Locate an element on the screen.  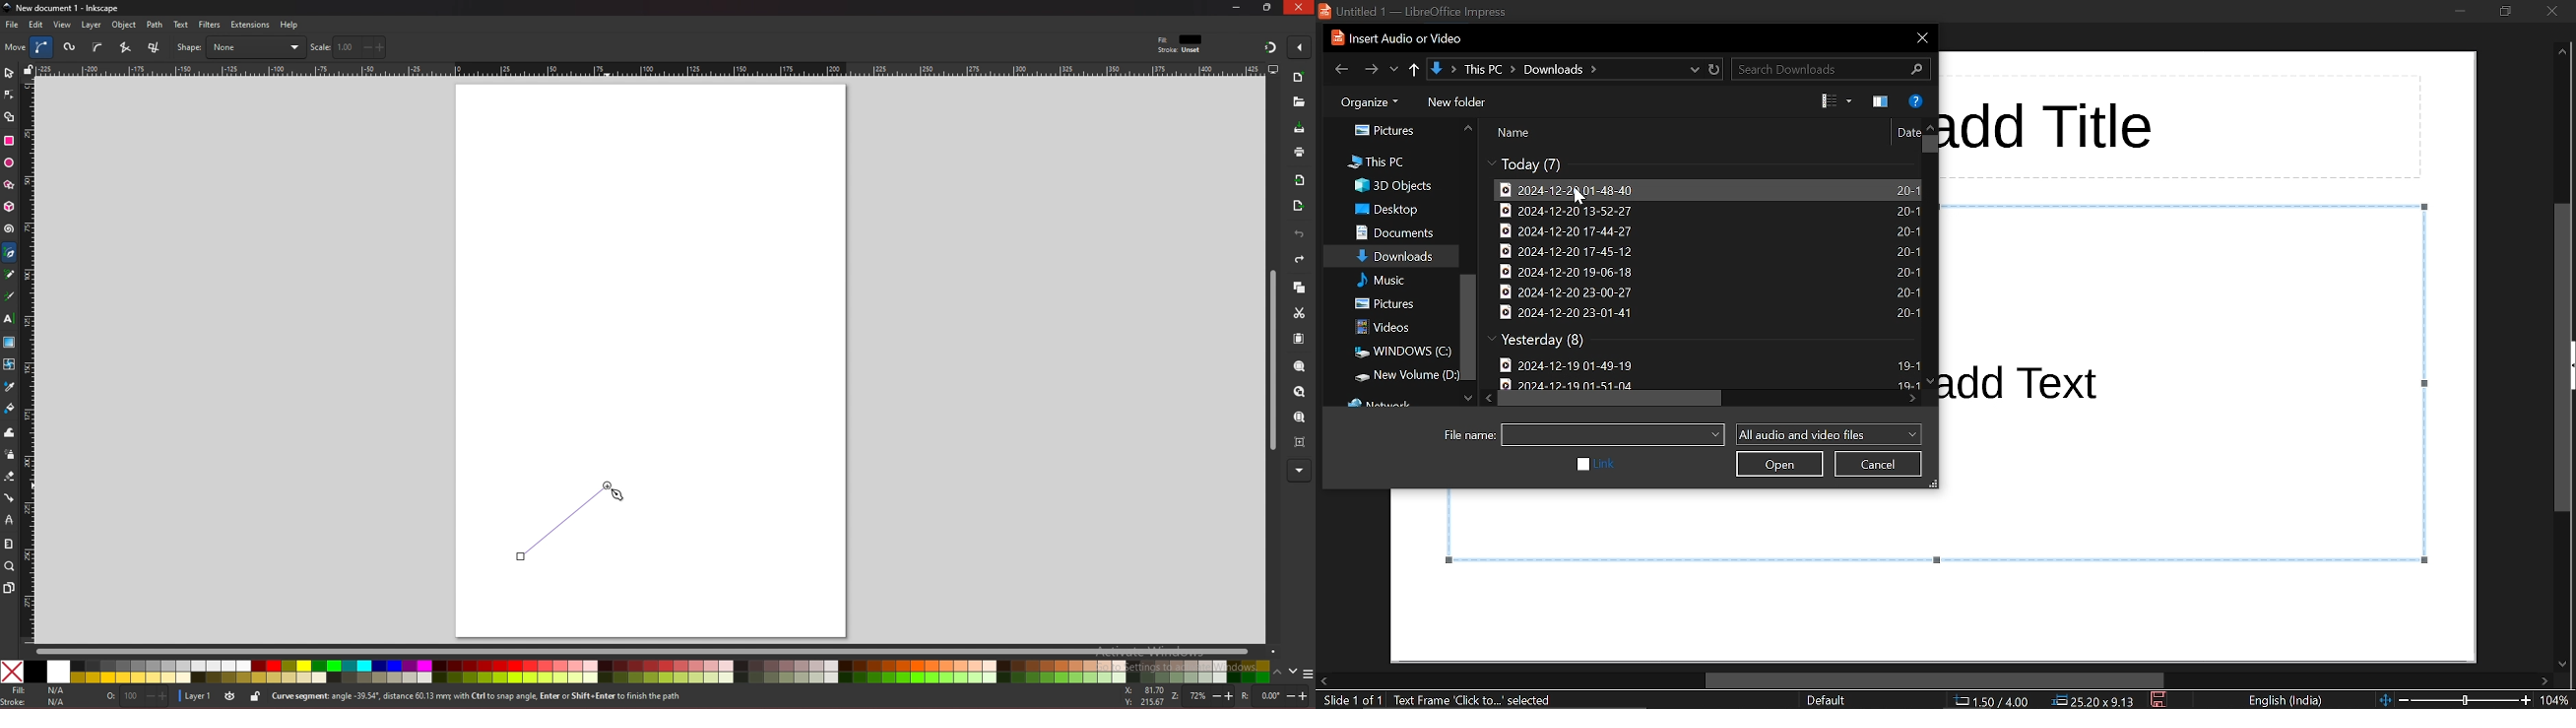
fill is located at coordinates (37, 690).